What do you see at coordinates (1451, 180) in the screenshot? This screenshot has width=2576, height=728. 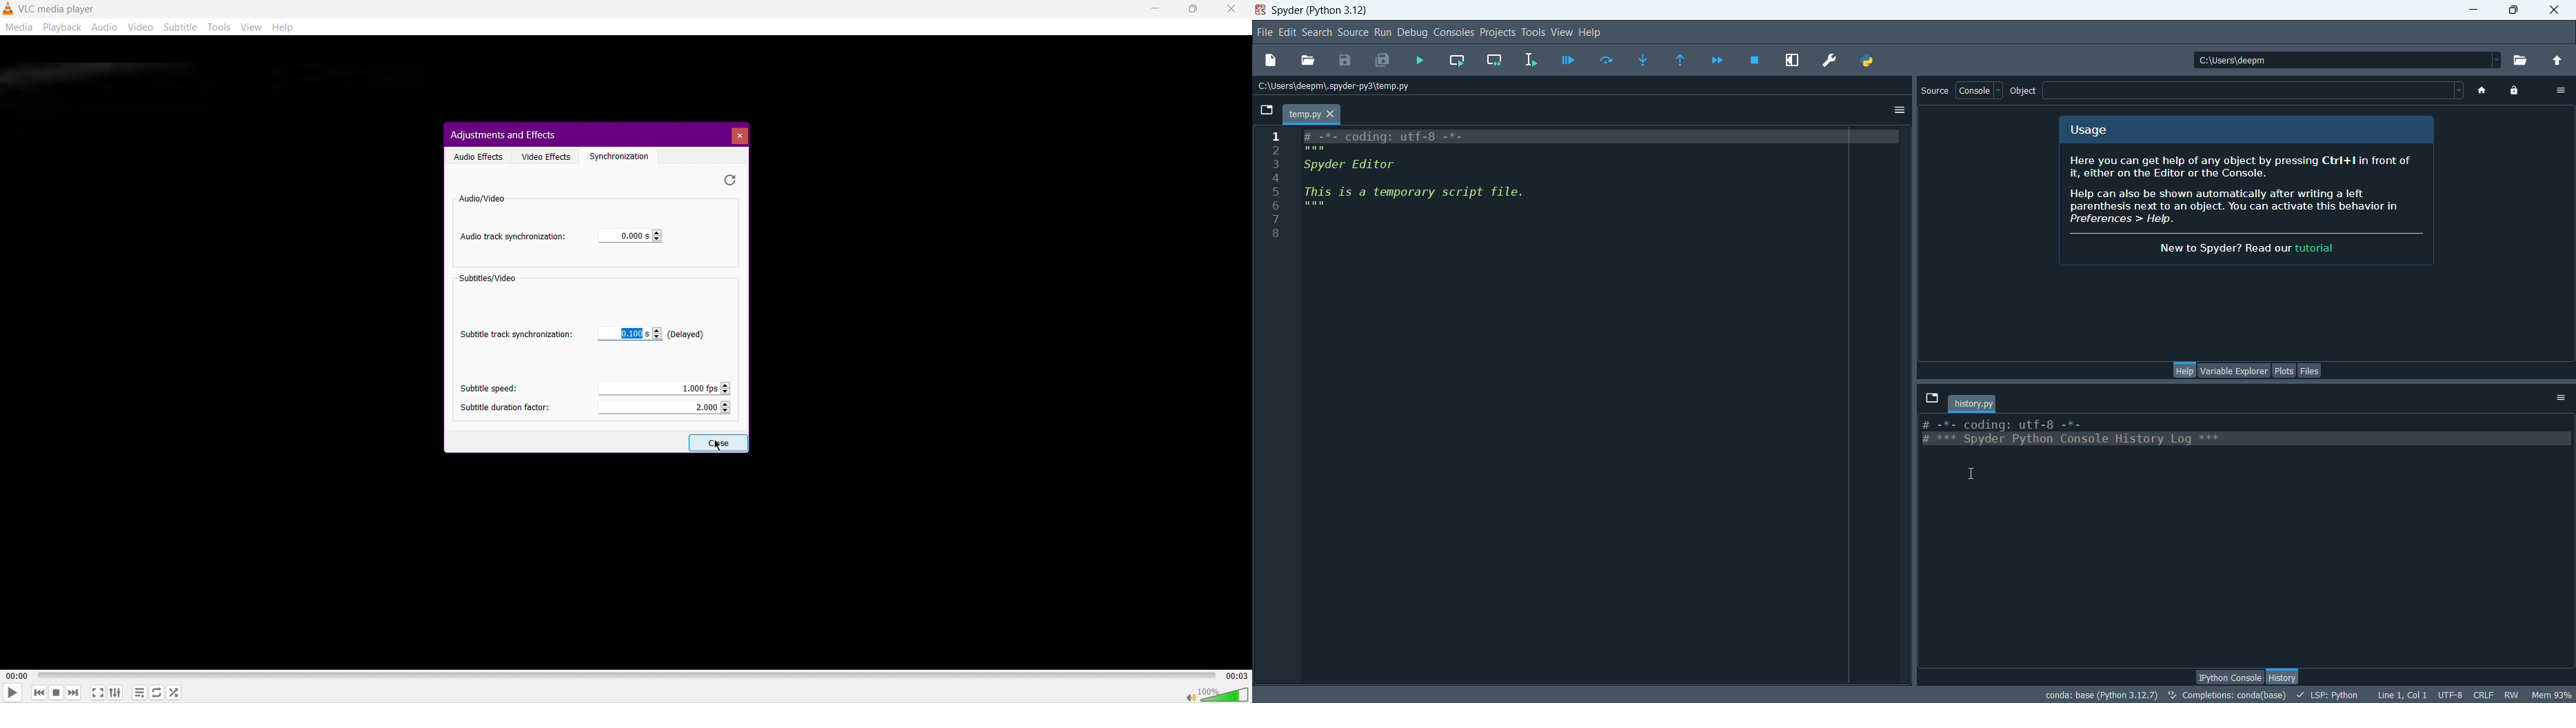 I see `script file` at bounding box center [1451, 180].